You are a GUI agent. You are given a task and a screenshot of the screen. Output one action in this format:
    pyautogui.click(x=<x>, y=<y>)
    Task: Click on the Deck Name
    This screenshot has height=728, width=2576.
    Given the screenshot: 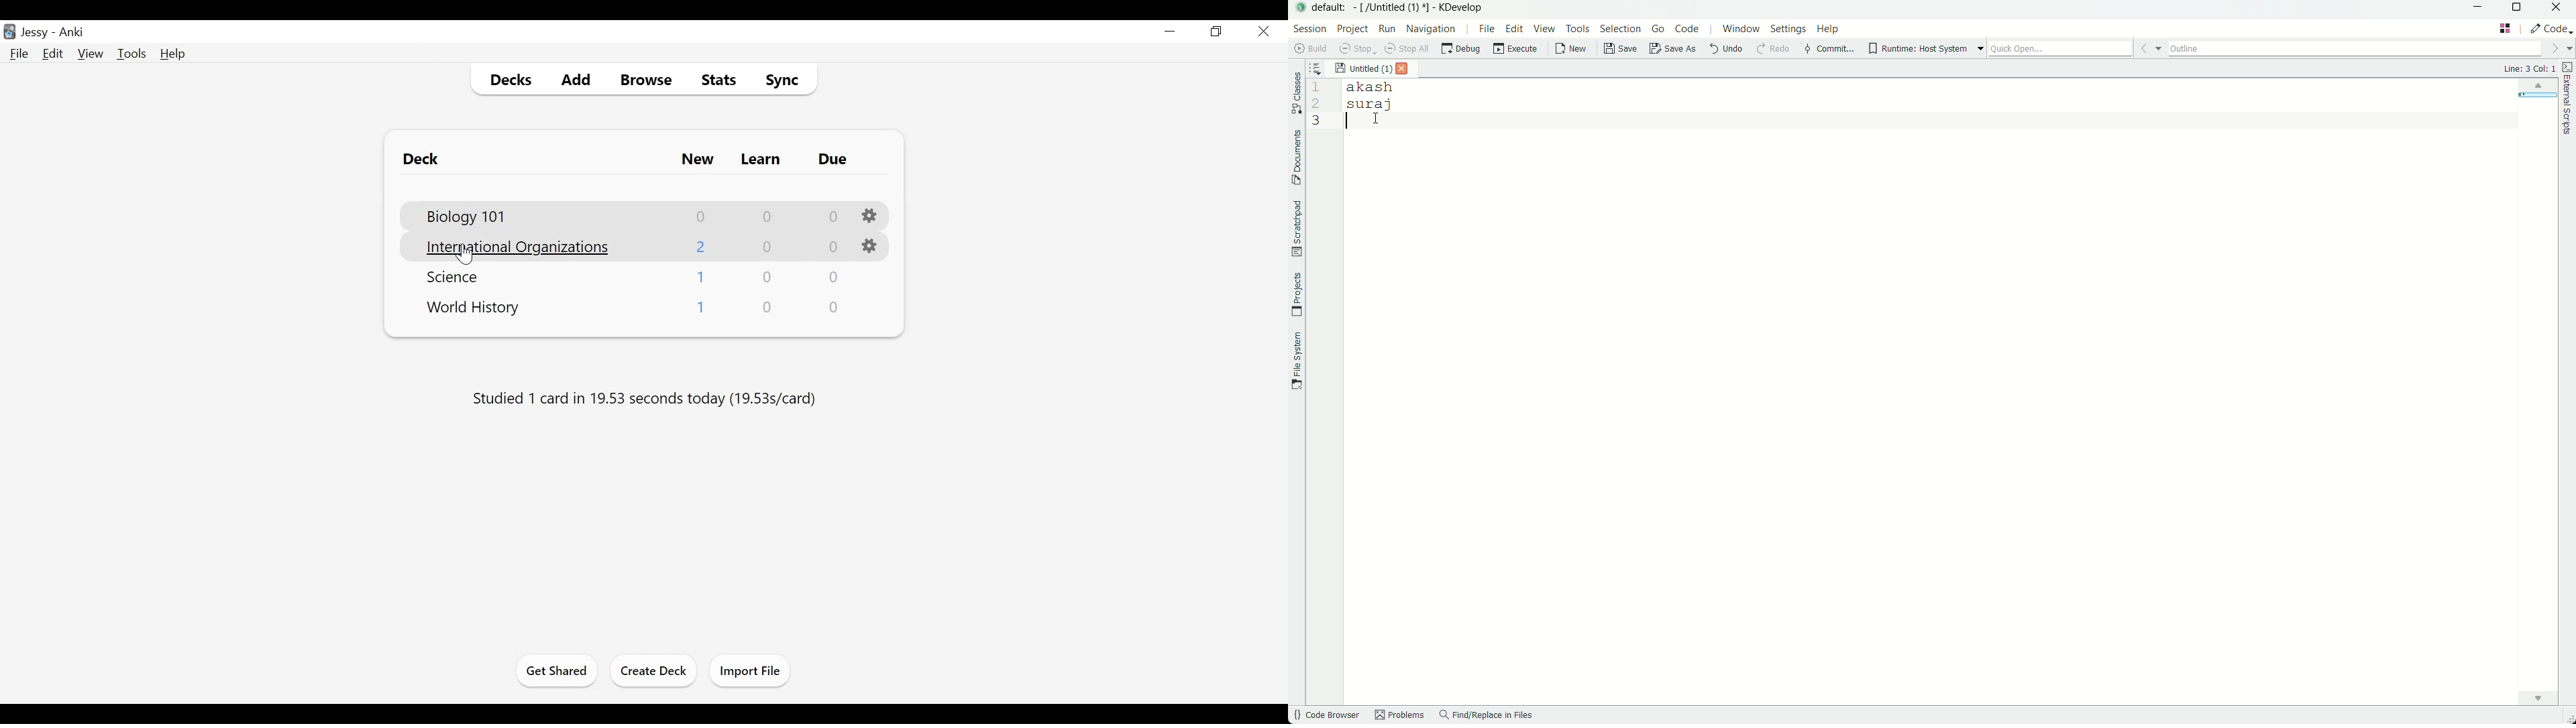 What is the action you would take?
    pyautogui.click(x=450, y=277)
    